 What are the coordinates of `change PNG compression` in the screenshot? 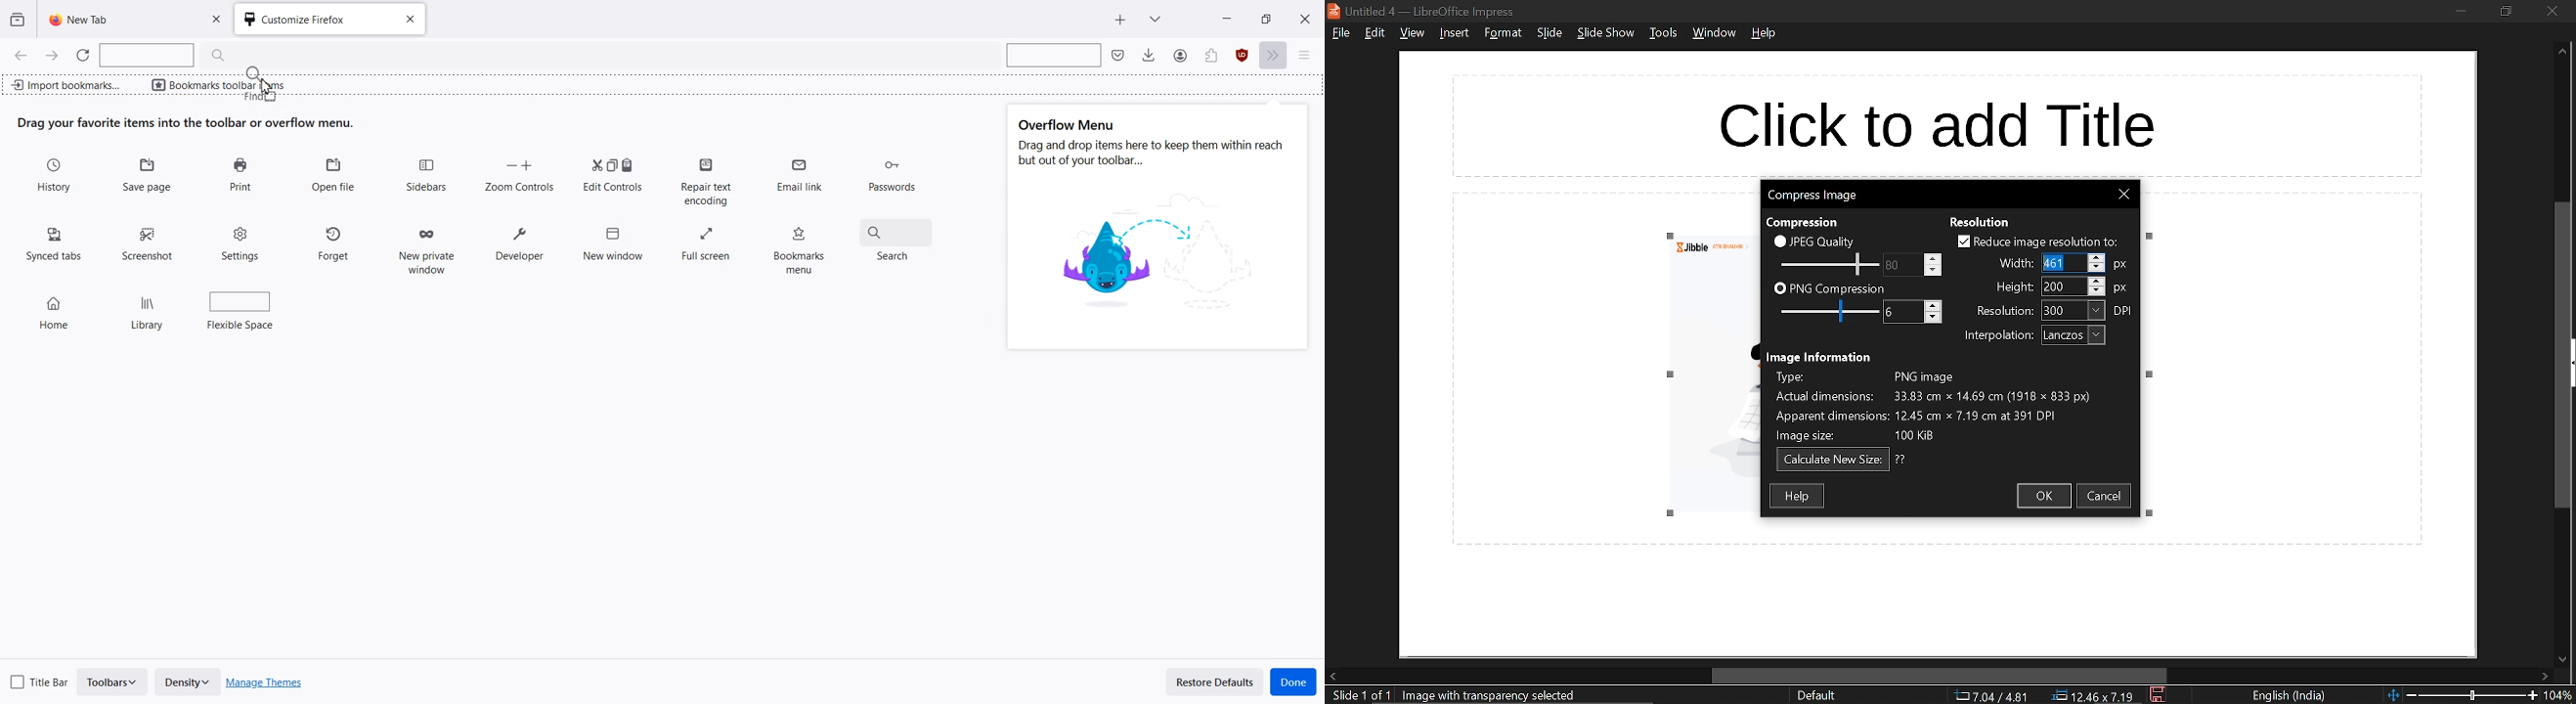 It's located at (1894, 311).